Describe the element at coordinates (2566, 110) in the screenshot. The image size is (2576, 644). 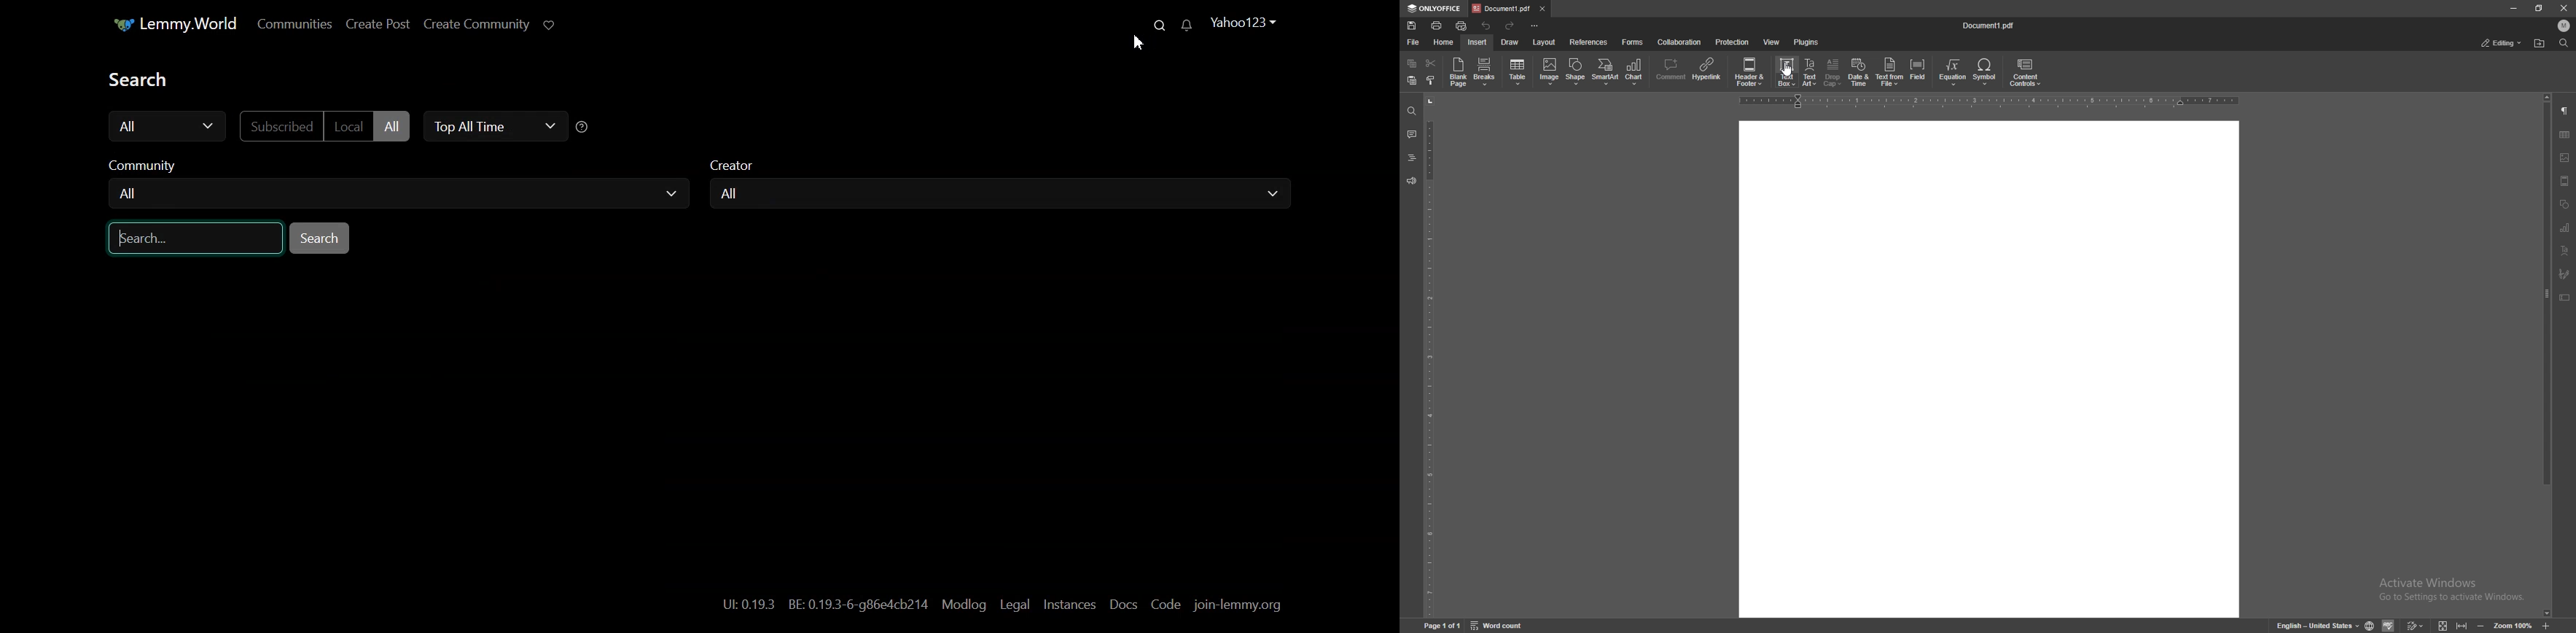
I see `paragraph` at that location.